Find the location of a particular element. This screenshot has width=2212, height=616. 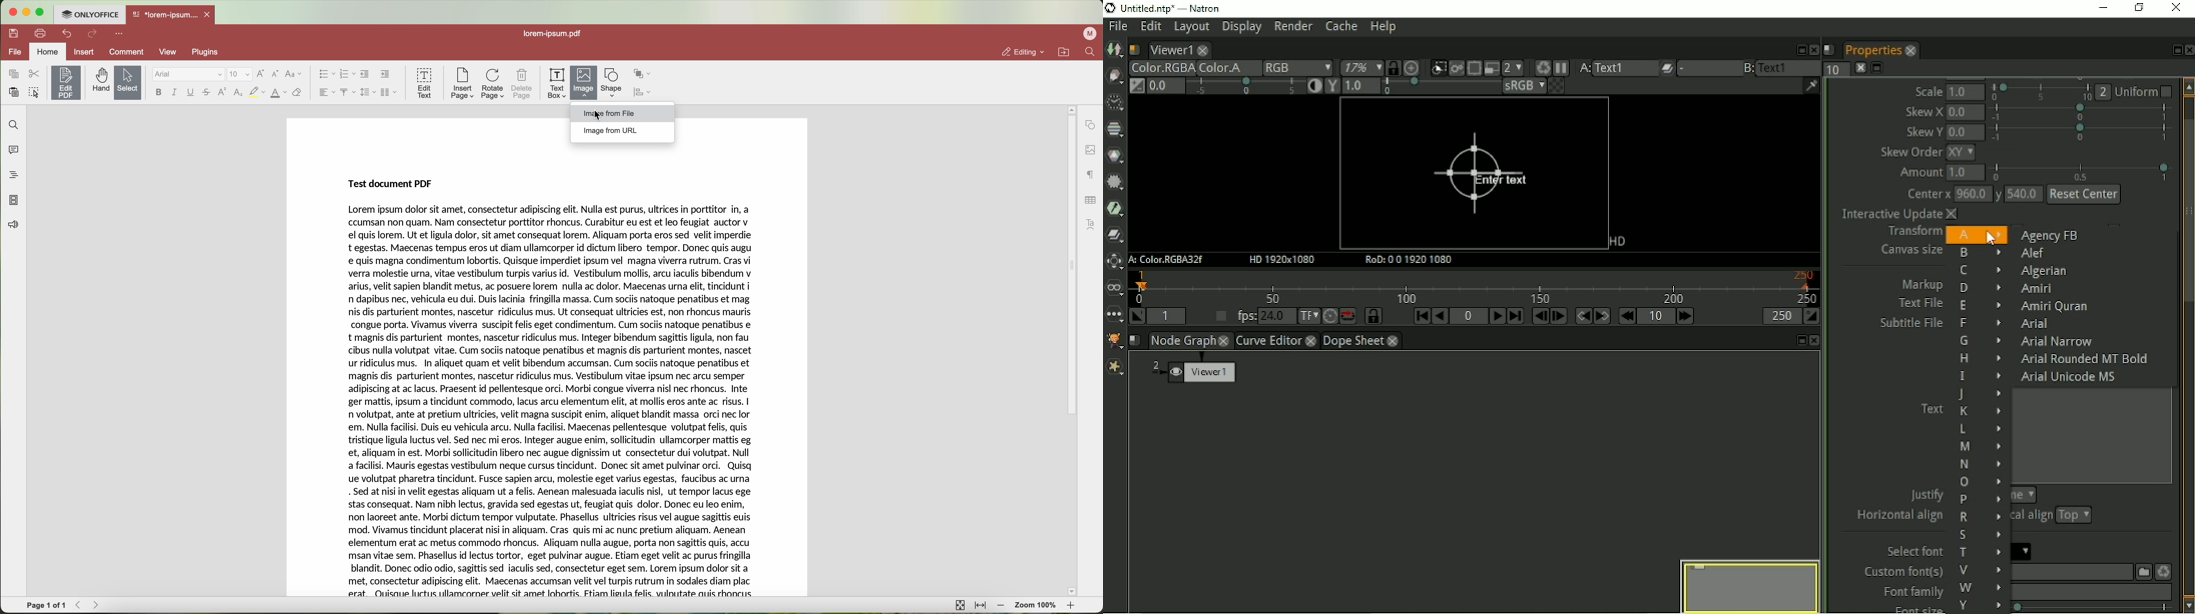

superscript is located at coordinates (223, 92).